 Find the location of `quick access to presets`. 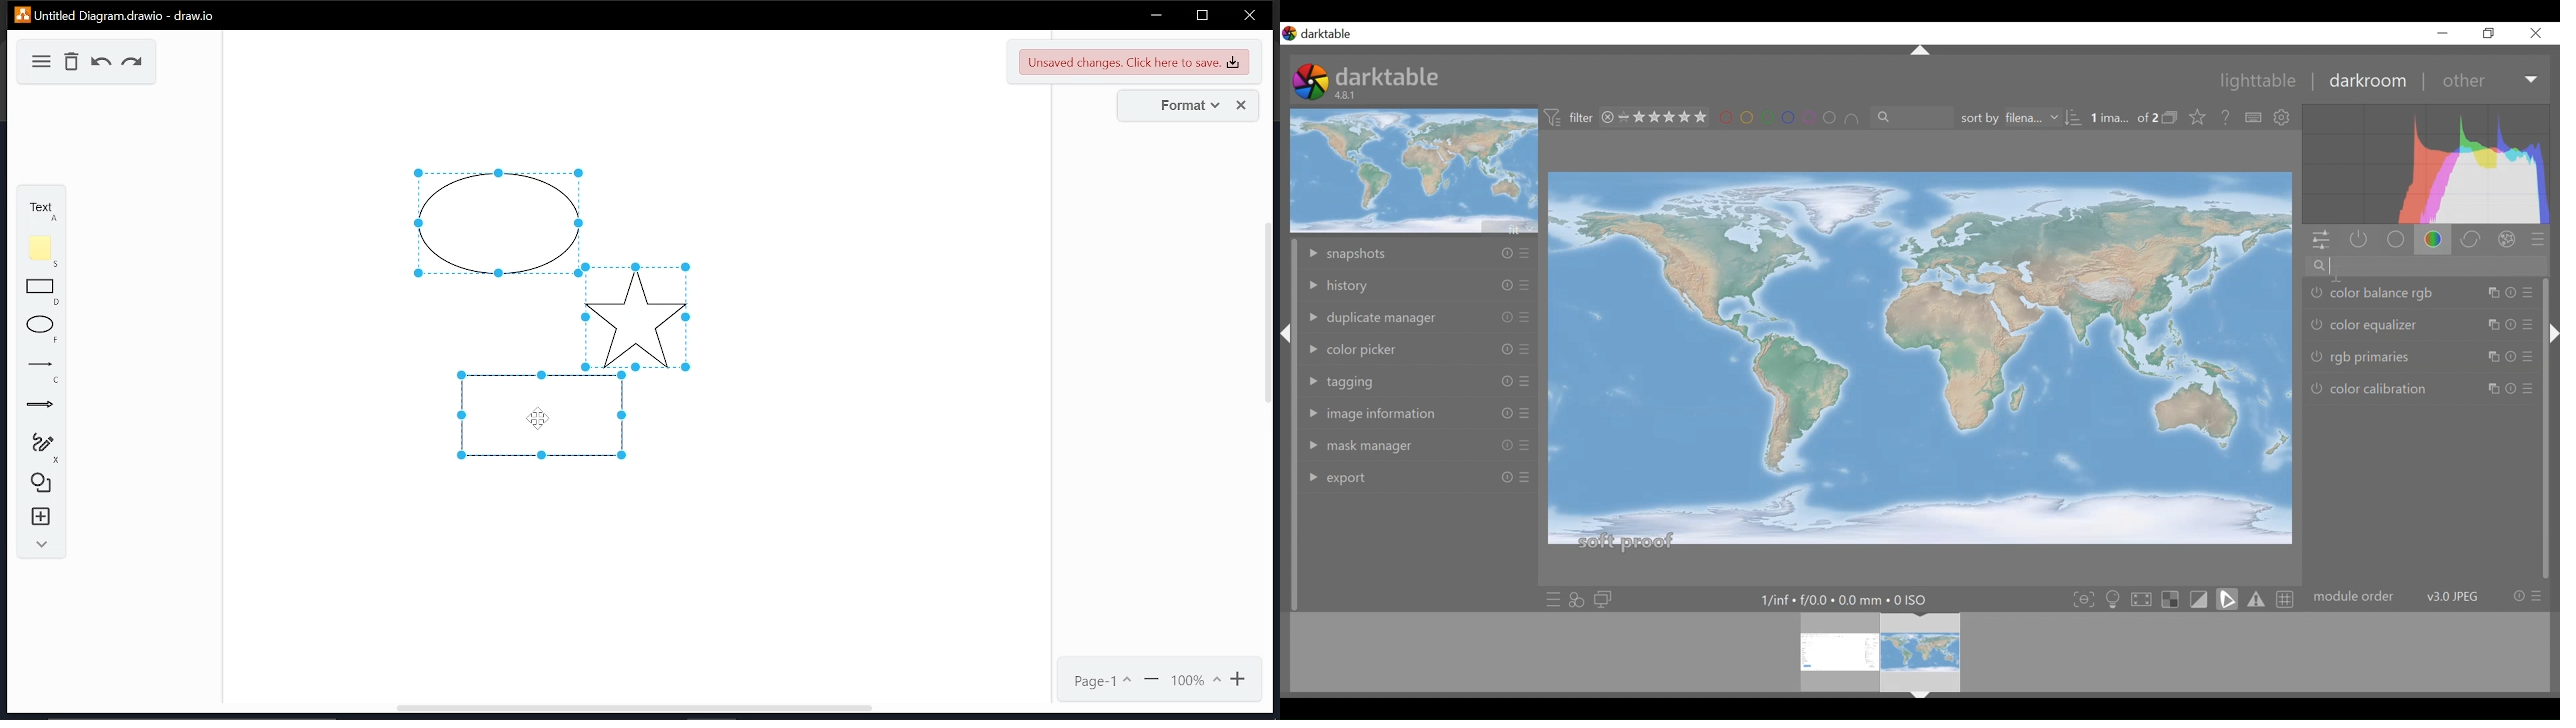

quick access to presets is located at coordinates (1553, 599).